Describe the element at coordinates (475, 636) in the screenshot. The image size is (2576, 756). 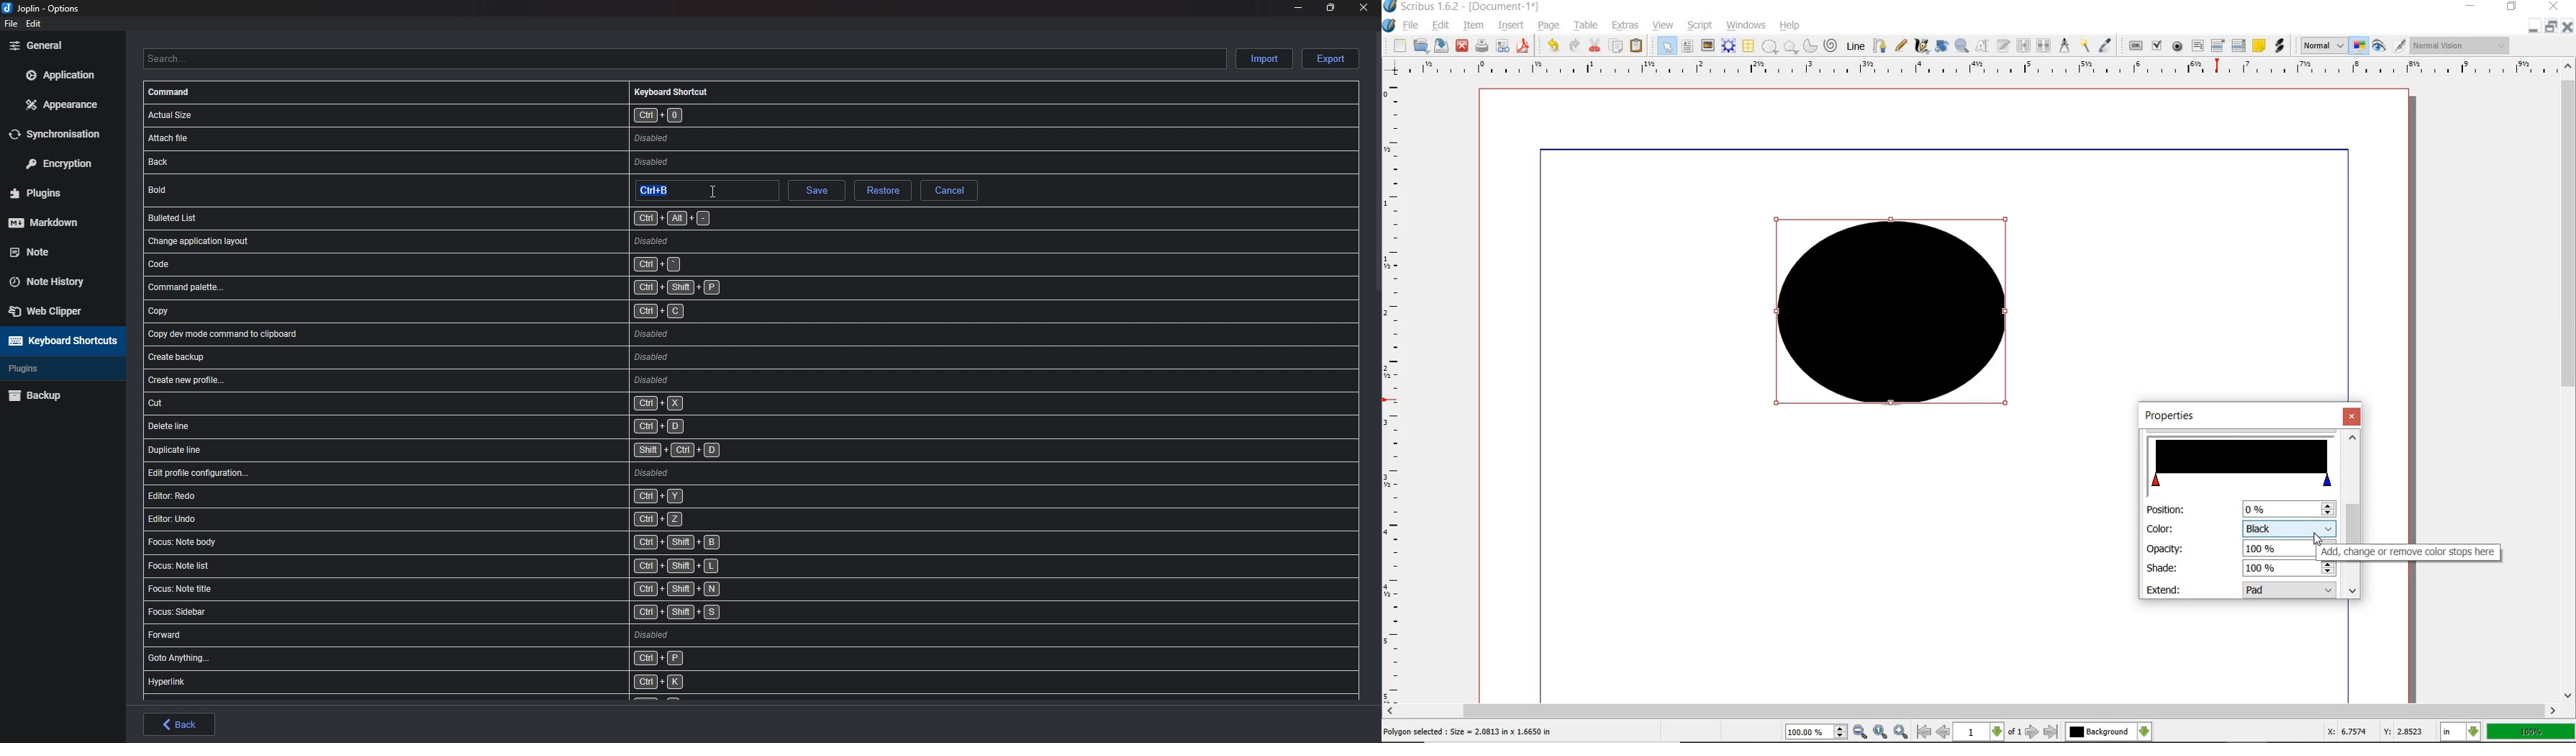
I see `shortcut` at that location.